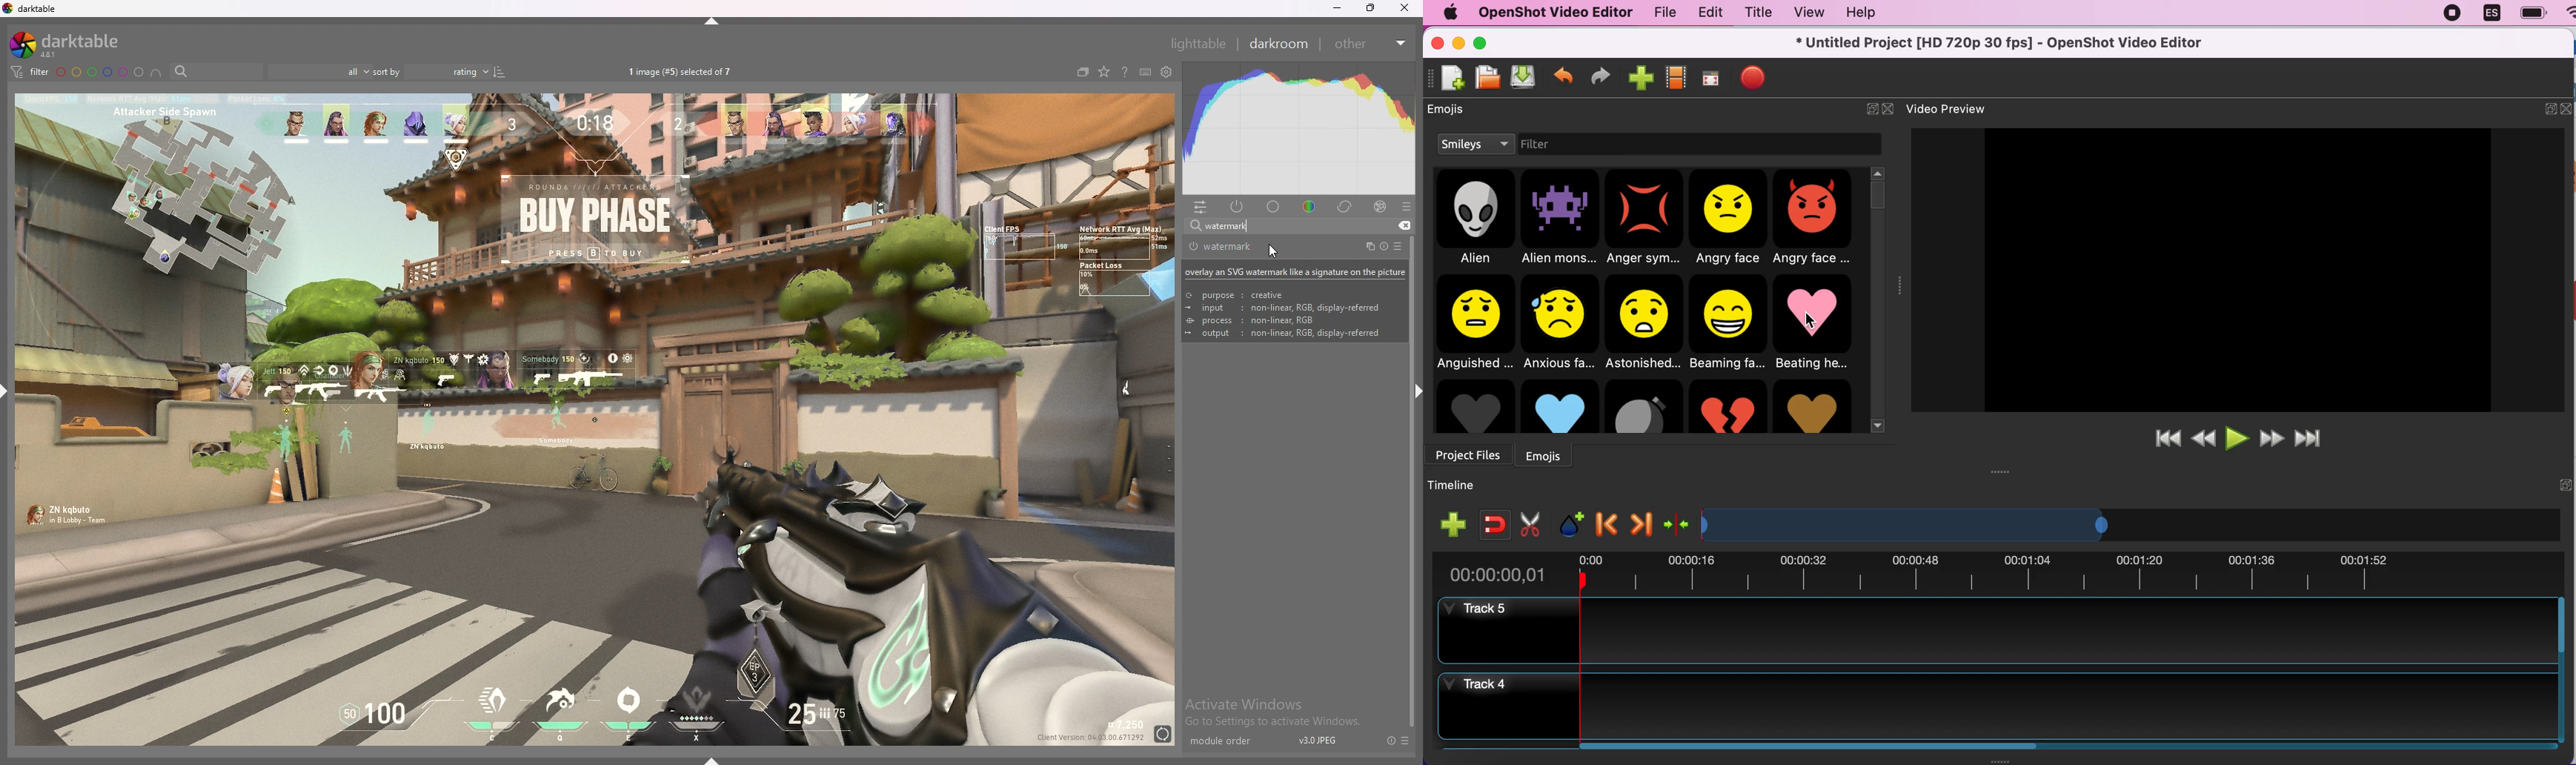 This screenshot has height=784, width=2576. What do you see at coordinates (1240, 247) in the screenshot?
I see `watermark` at bounding box center [1240, 247].